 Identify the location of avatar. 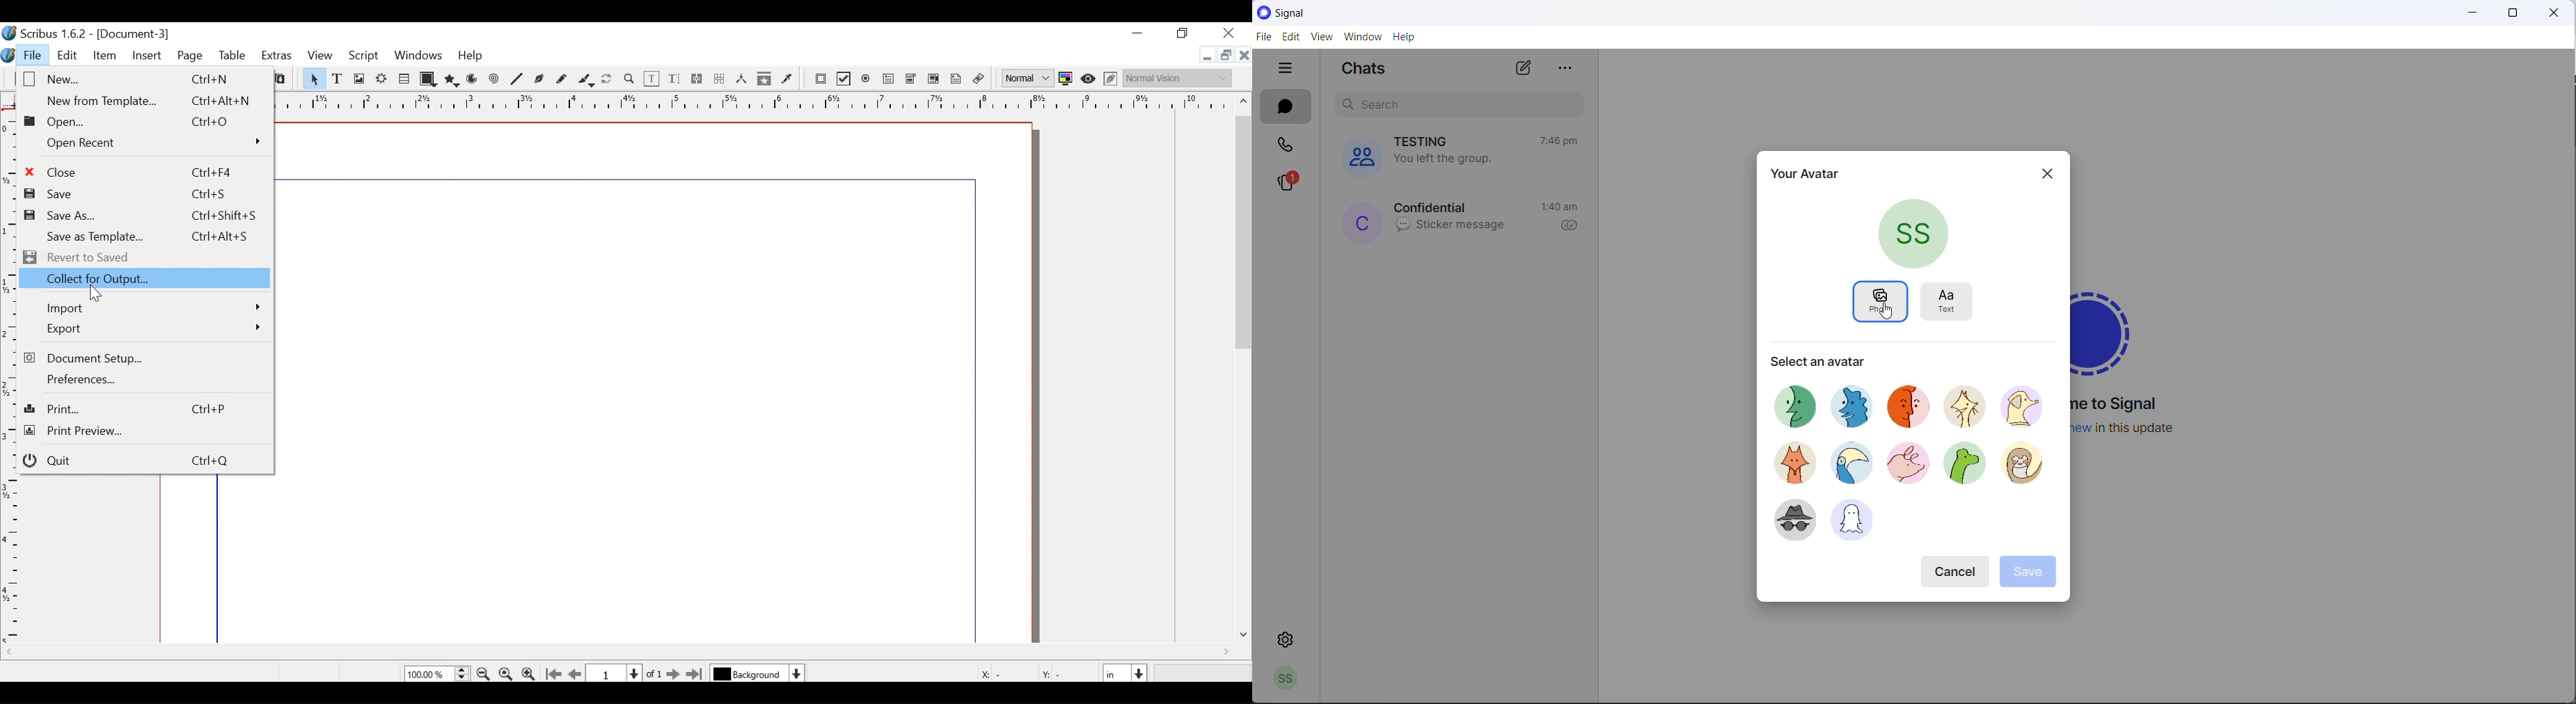
(1908, 465).